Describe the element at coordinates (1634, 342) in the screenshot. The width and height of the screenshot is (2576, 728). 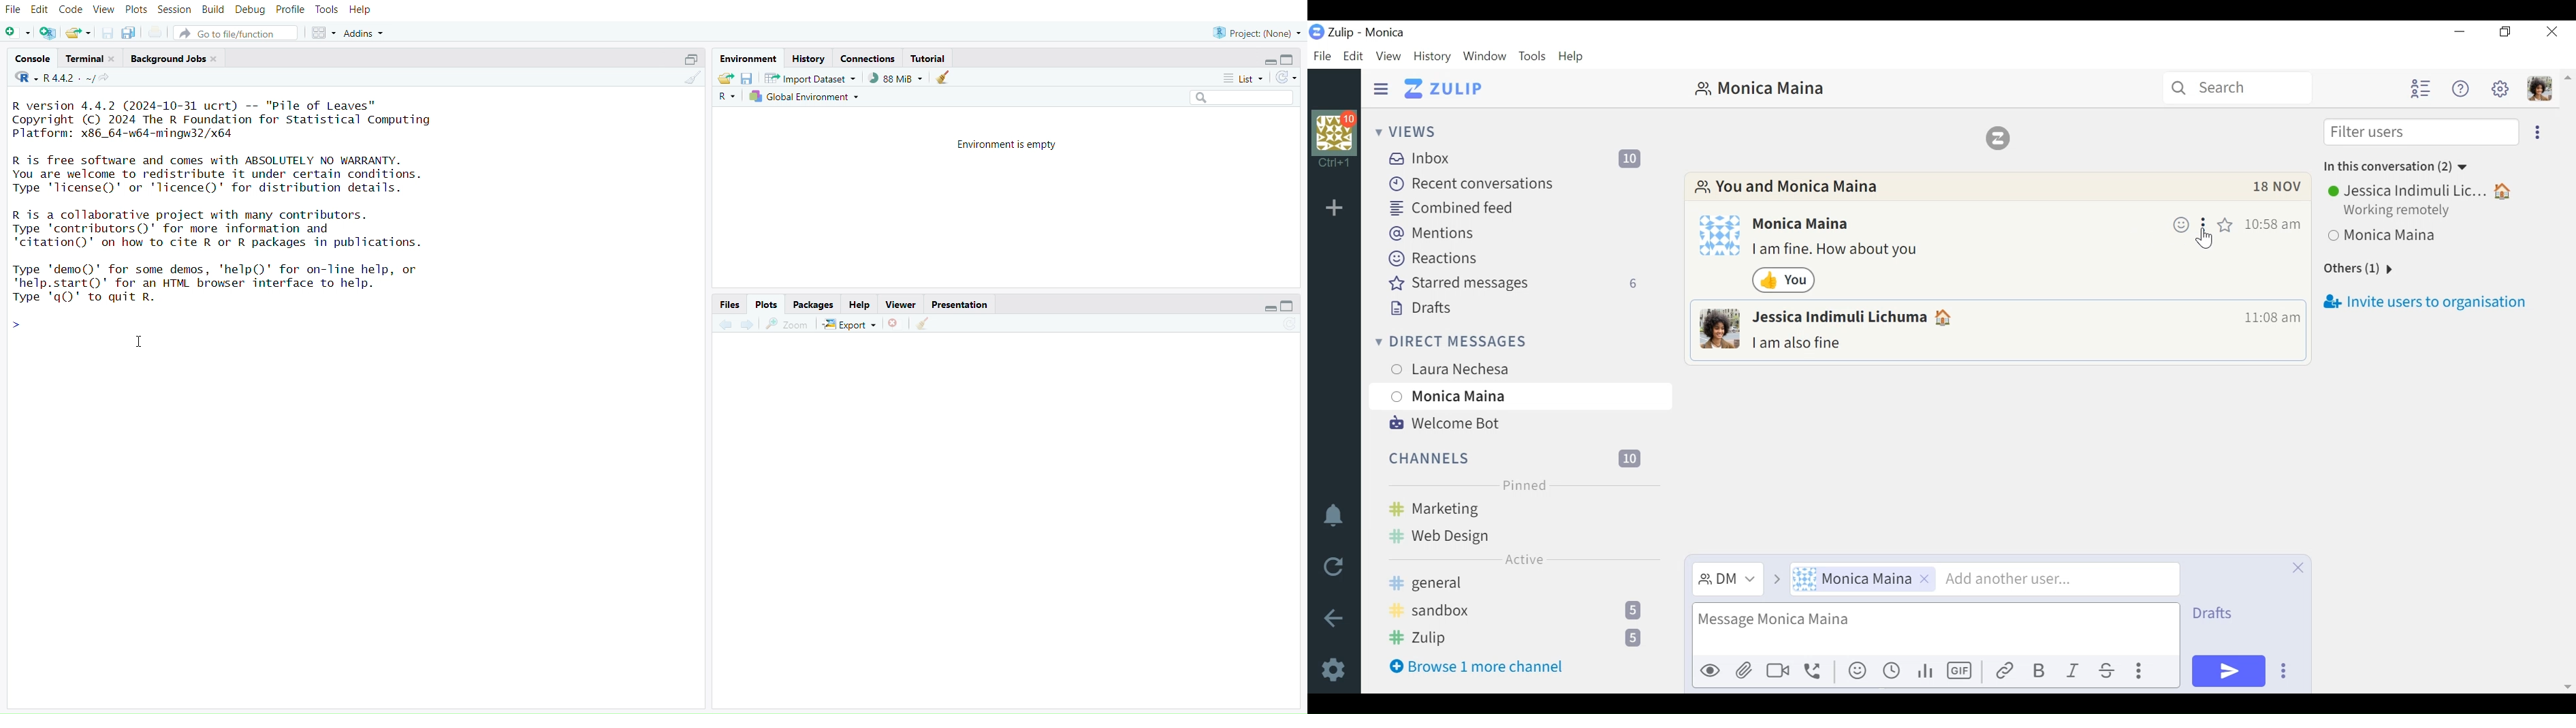
I see `New Direct message` at that location.